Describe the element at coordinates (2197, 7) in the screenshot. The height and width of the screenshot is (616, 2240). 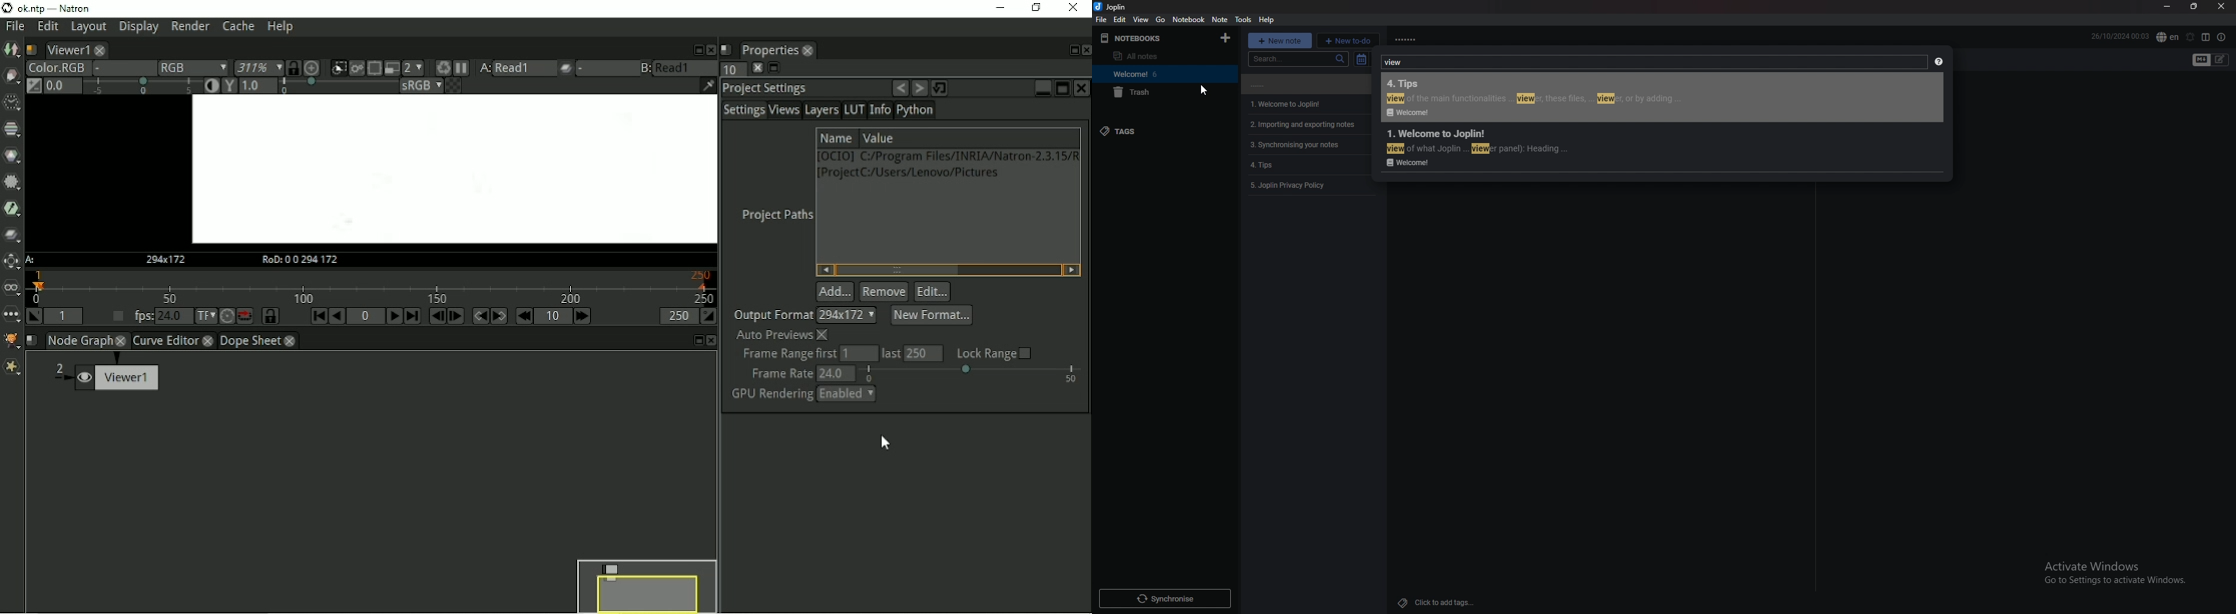
I see `resize` at that location.